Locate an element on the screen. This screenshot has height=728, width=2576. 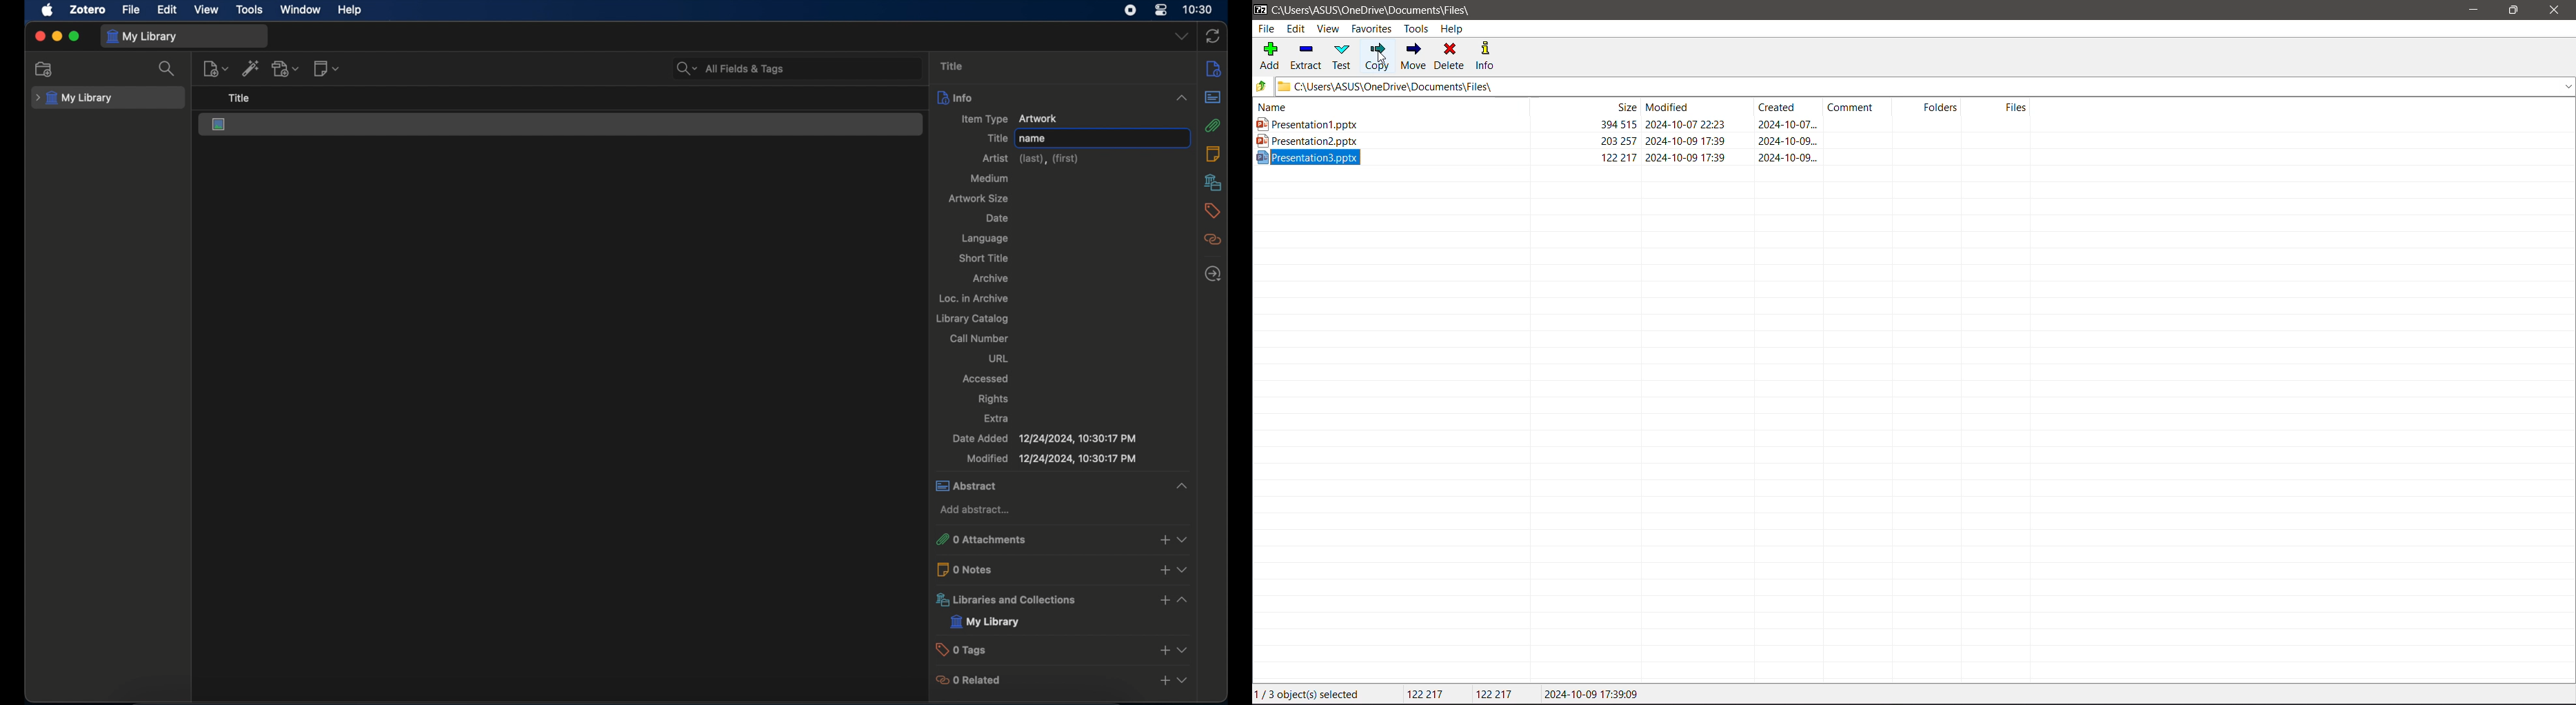
short title is located at coordinates (983, 257).